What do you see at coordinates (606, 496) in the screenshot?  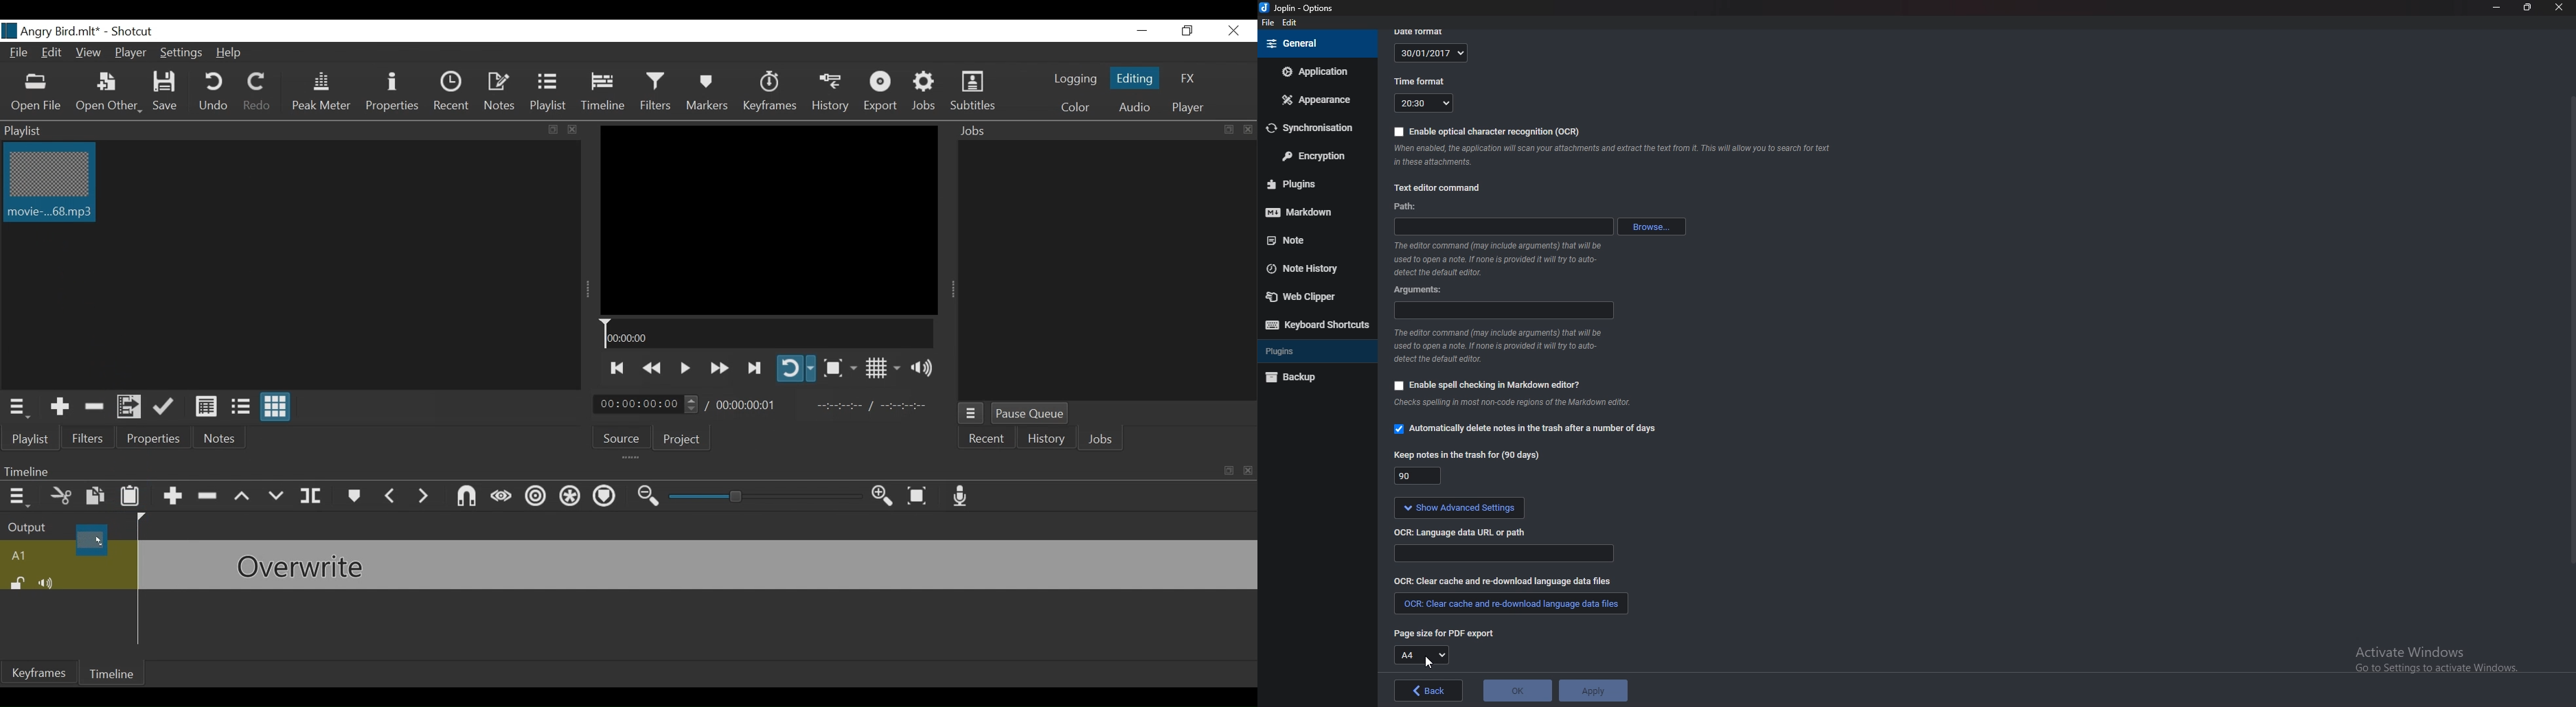 I see `Ripple markers` at bounding box center [606, 496].